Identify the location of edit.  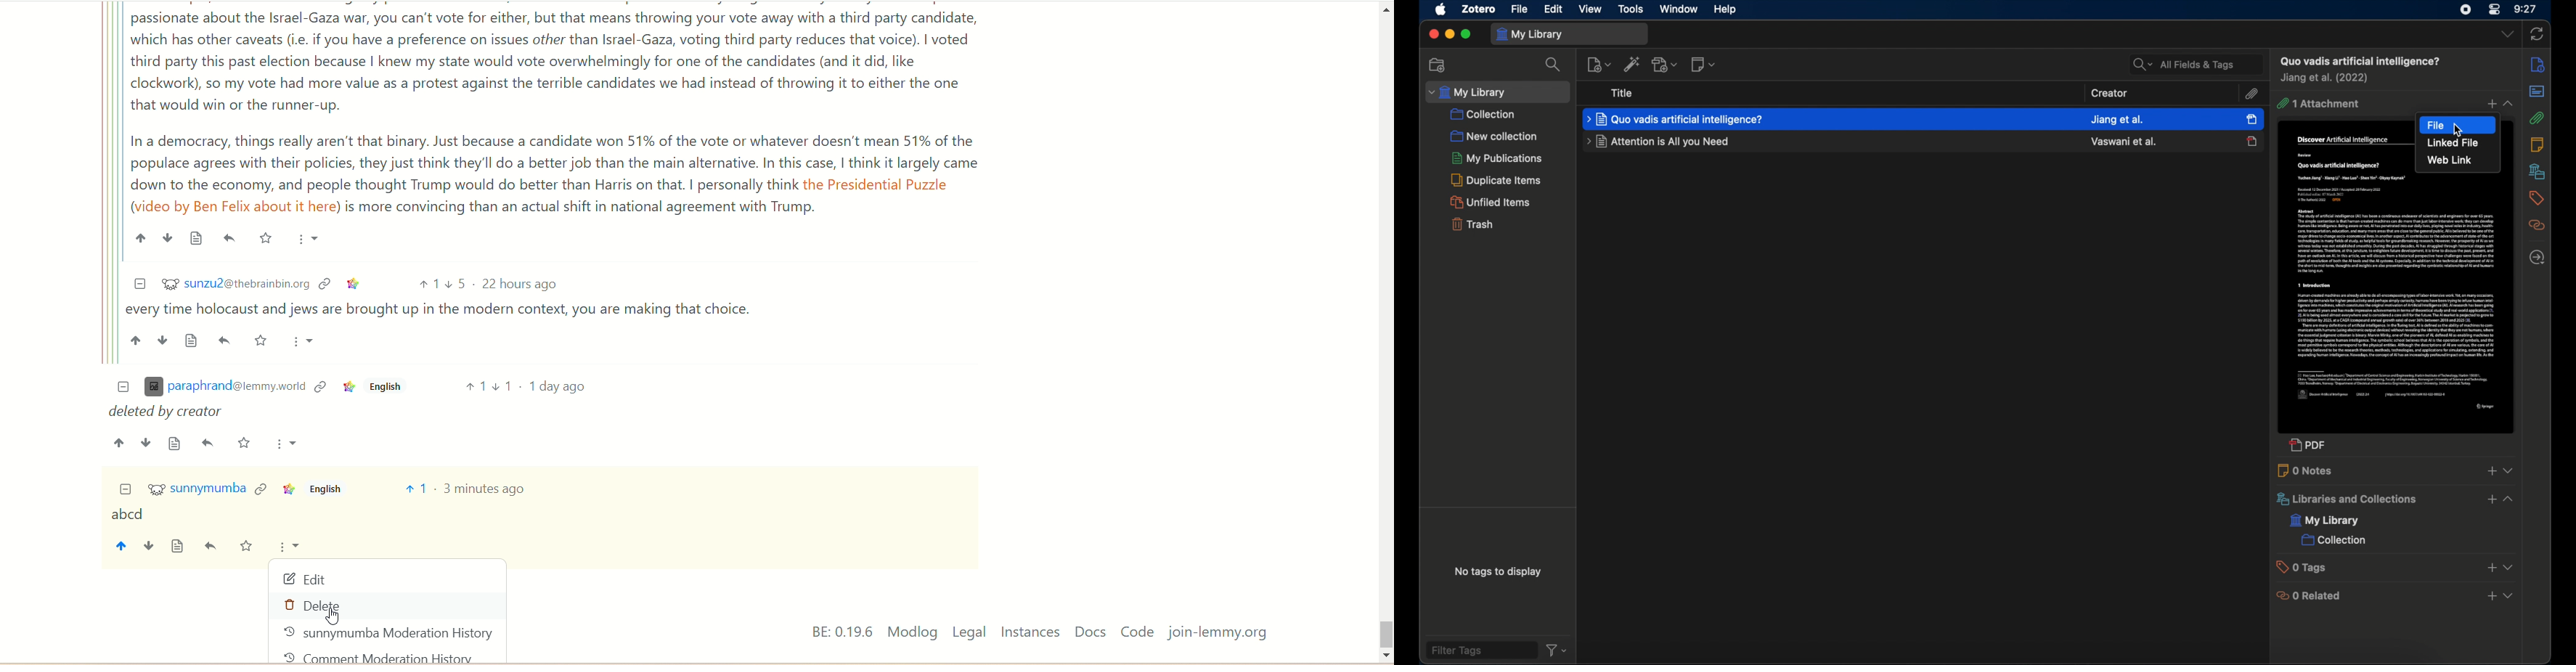
(306, 579).